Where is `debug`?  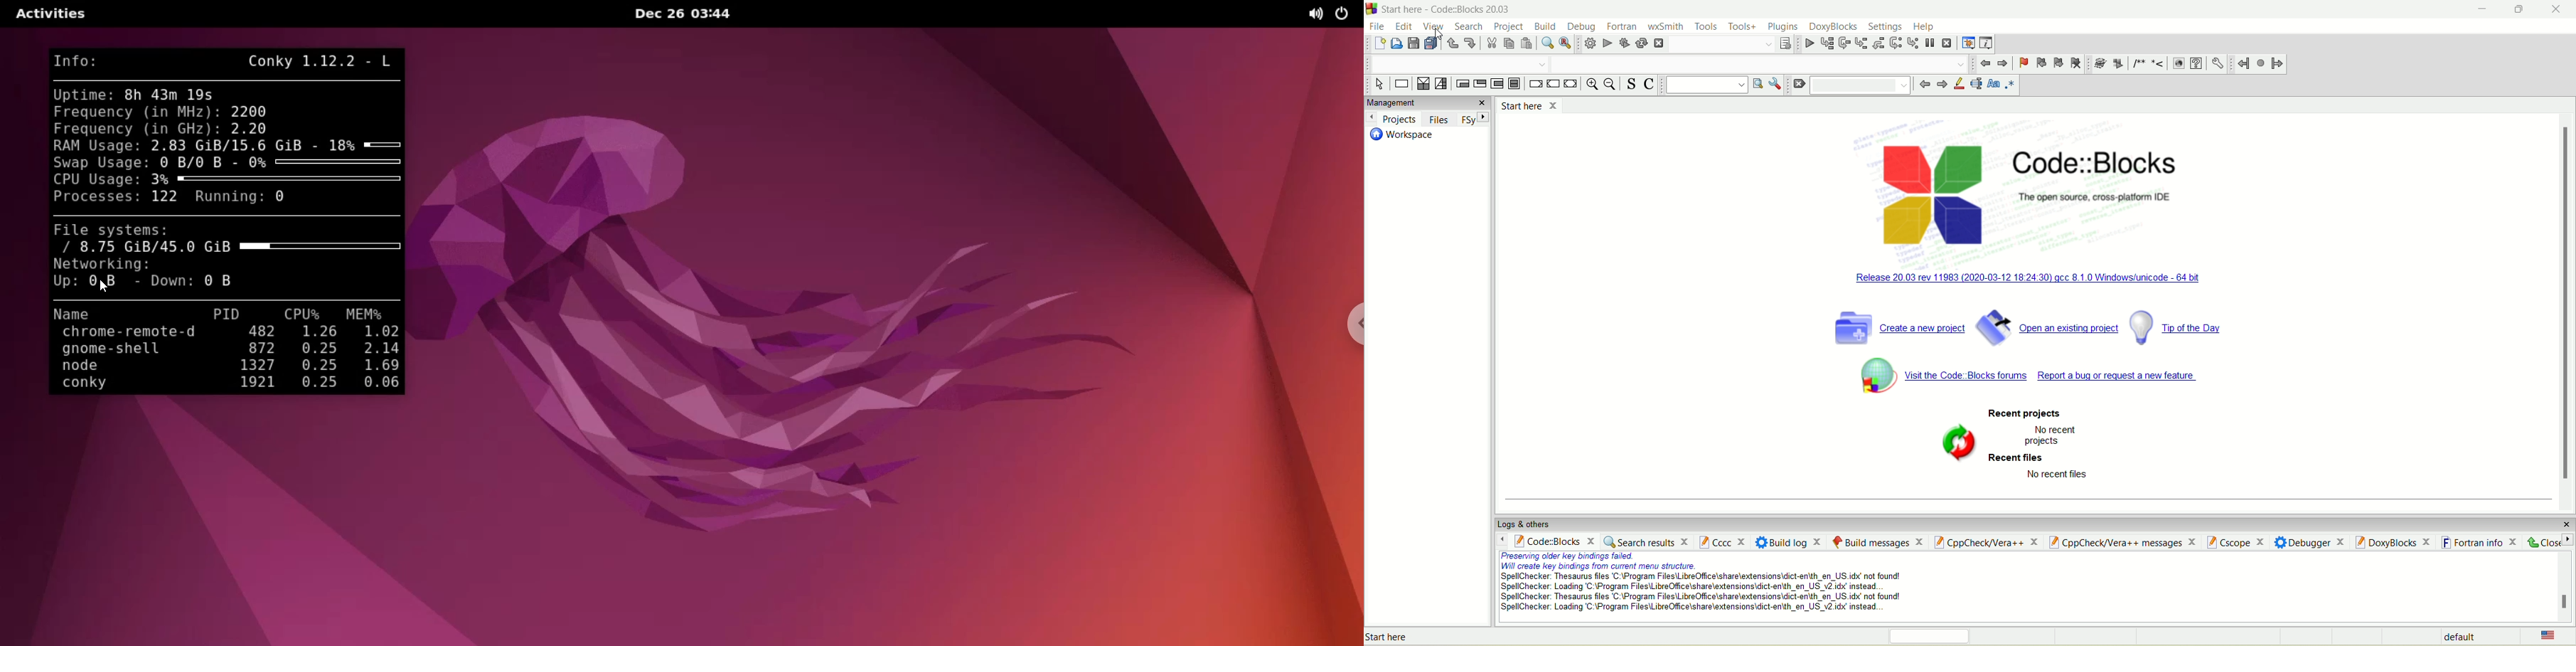 debug is located at coordinates (1807, 43).